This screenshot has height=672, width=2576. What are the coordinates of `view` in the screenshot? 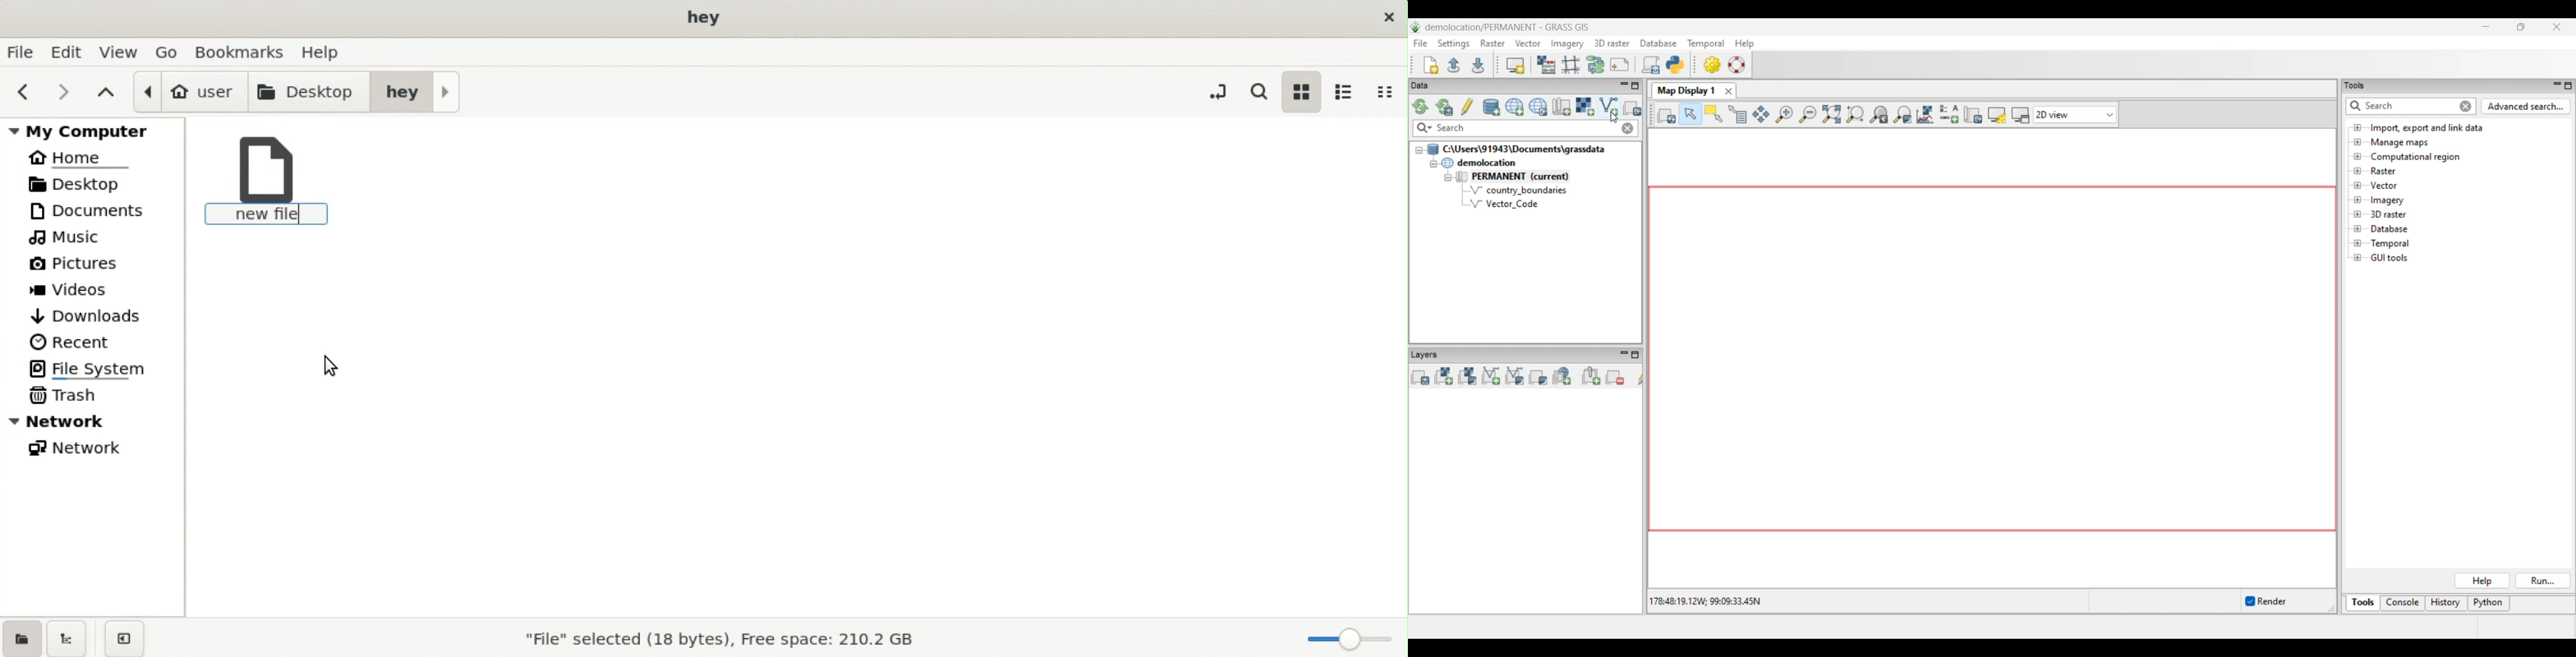 It's located at (120, 51).